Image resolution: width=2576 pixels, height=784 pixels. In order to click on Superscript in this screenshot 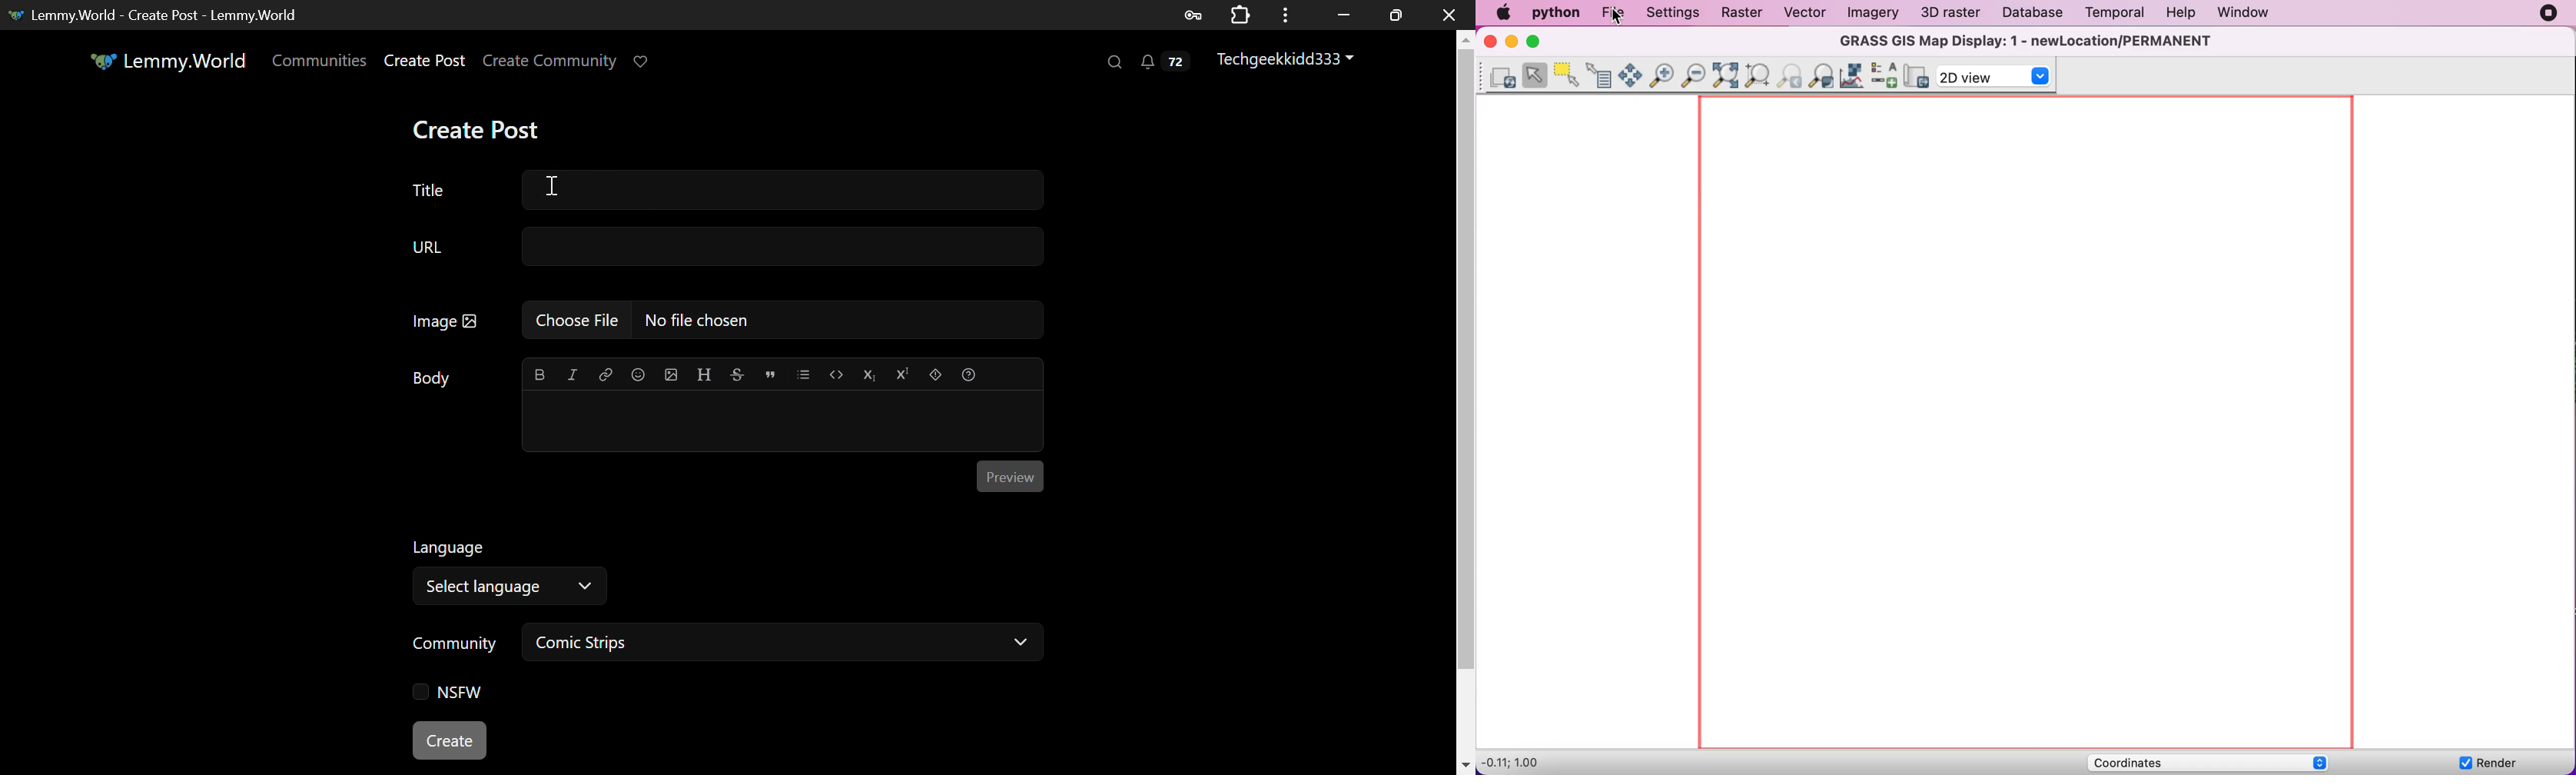, I will do `click(902, 376)`.